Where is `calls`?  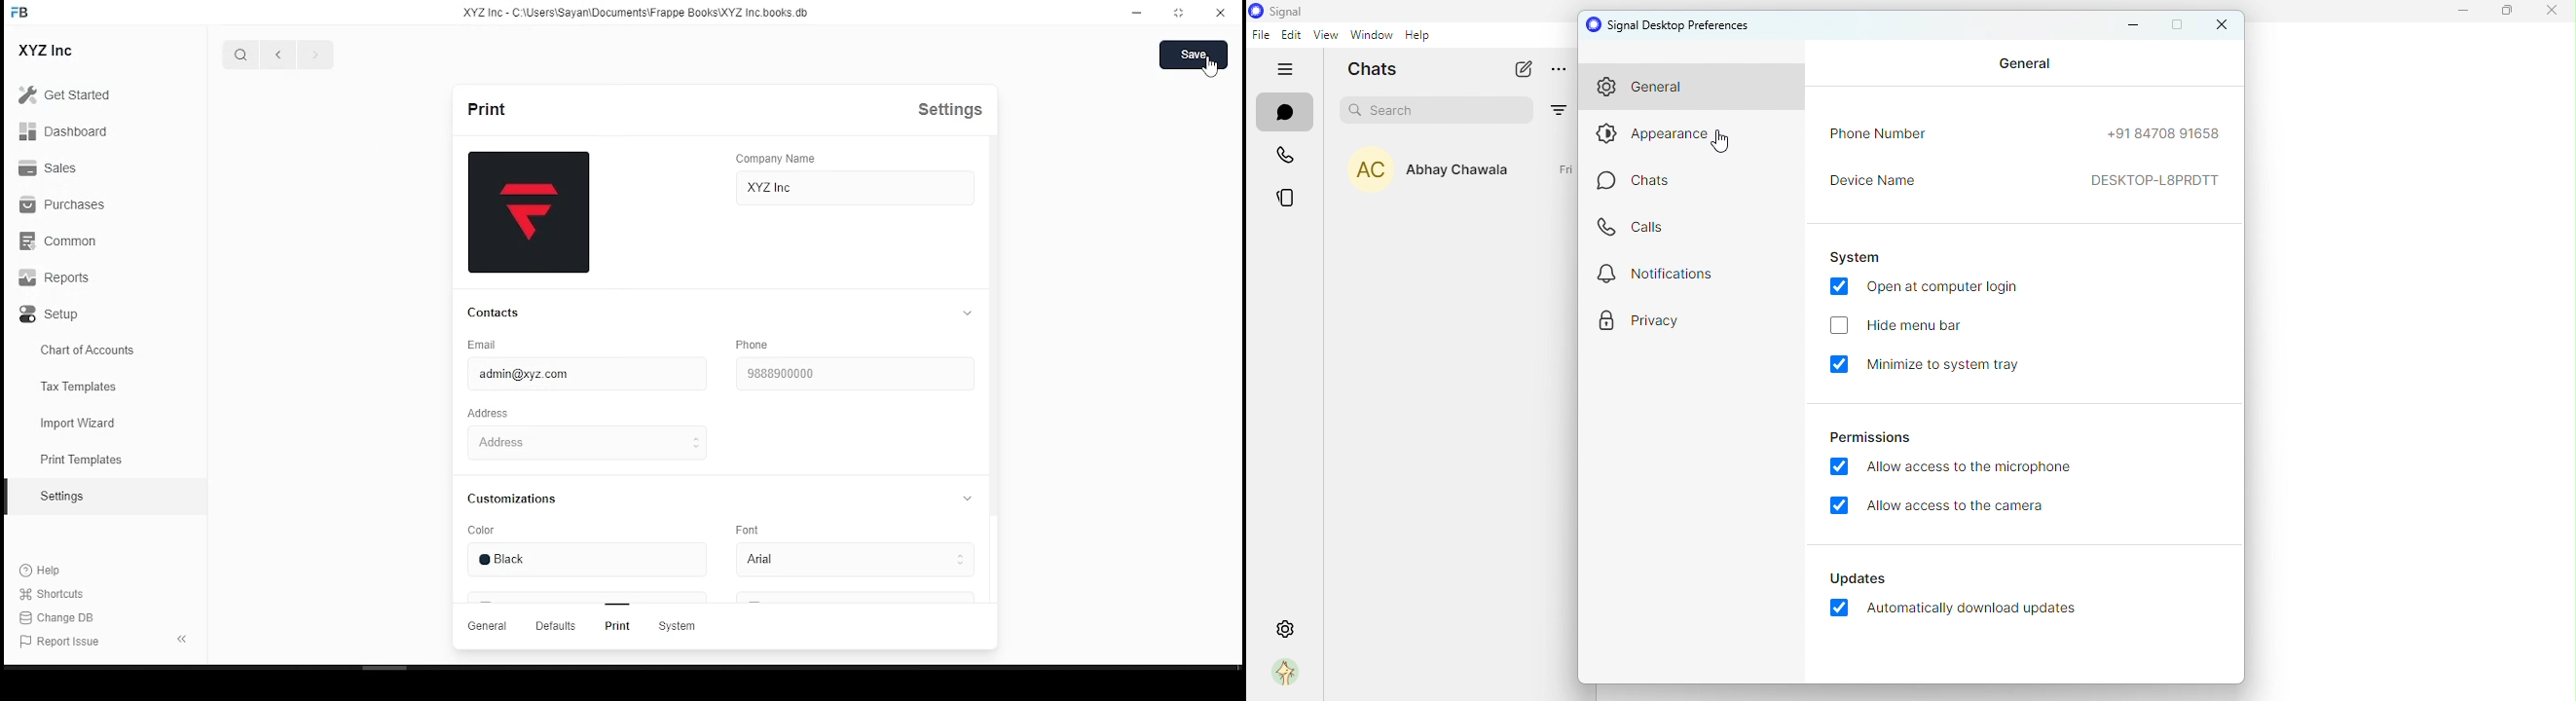 calls is located at coordinates (1287, 156).